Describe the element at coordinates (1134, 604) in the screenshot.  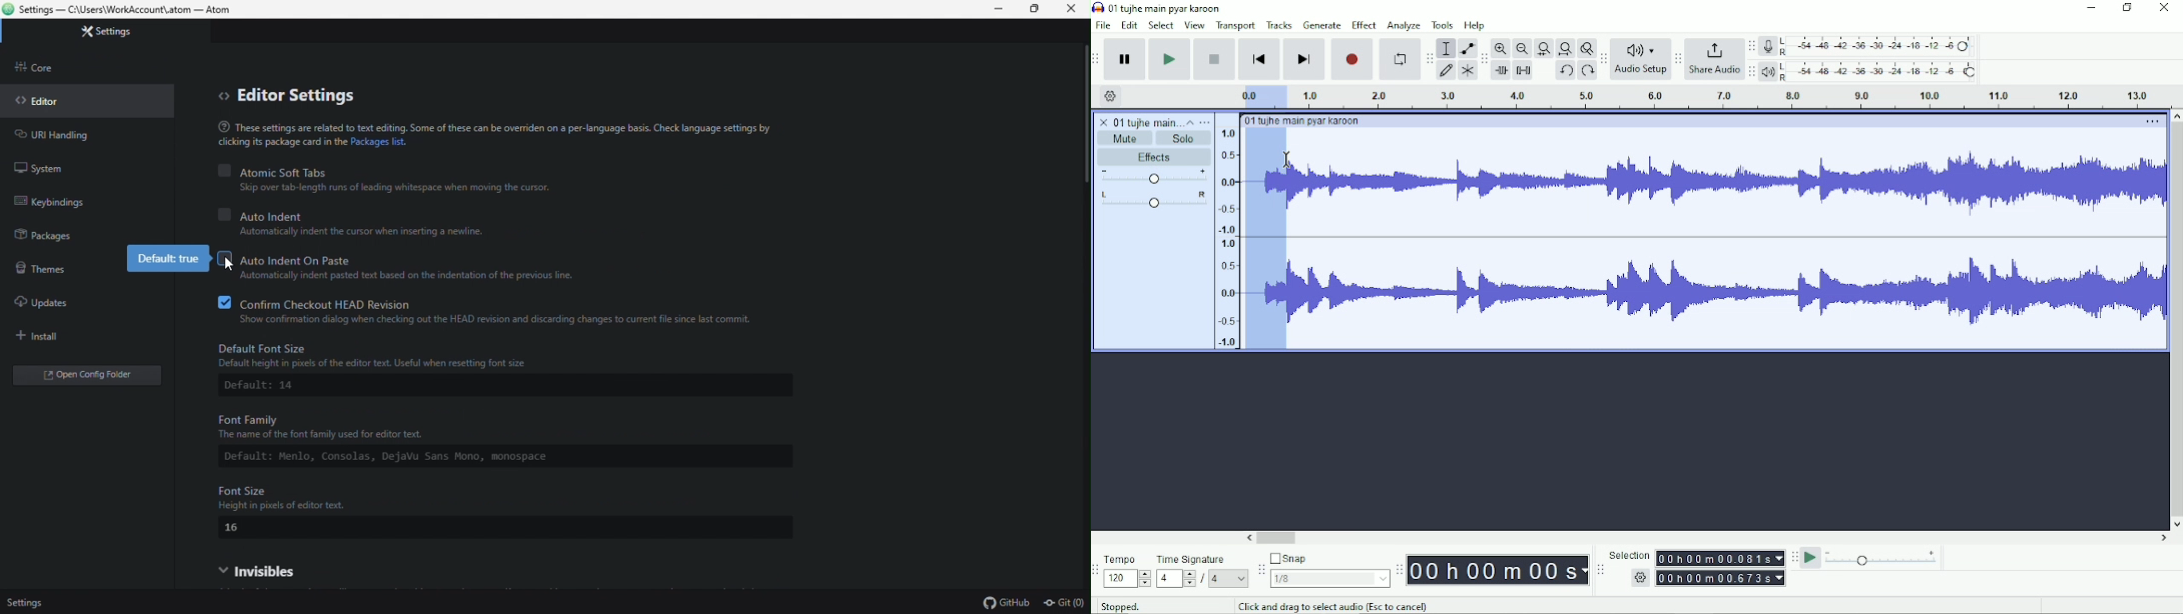
I see `Stopped` at that location.